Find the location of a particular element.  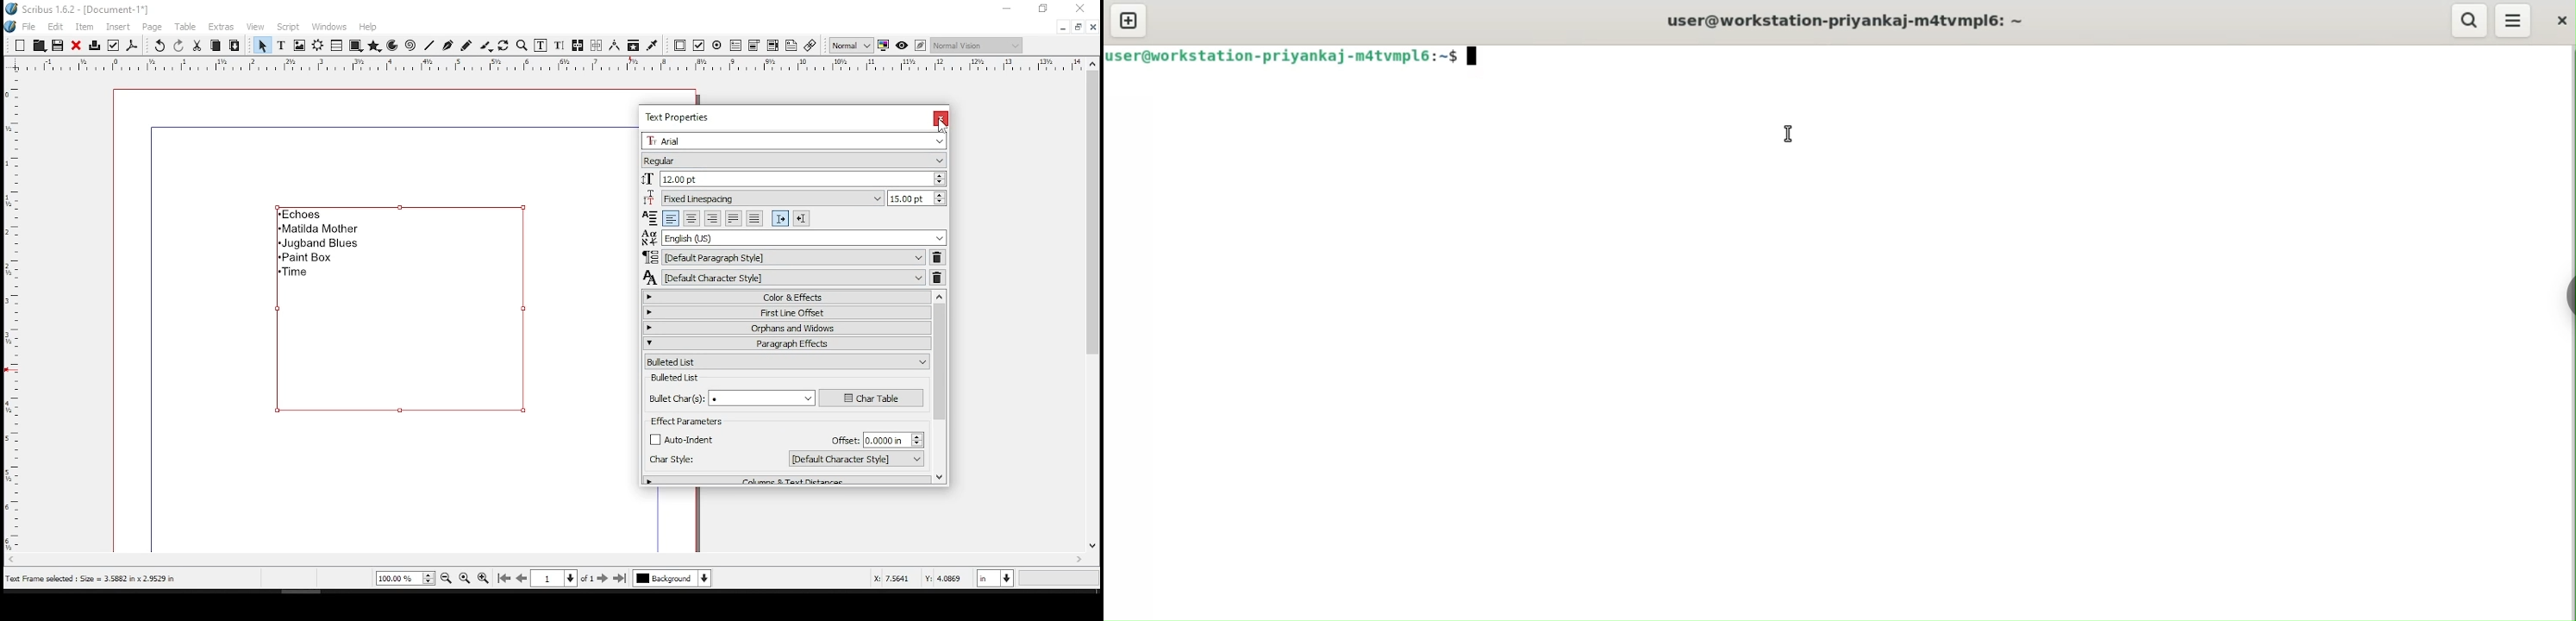

restore is located at coordinates (1077, 27).